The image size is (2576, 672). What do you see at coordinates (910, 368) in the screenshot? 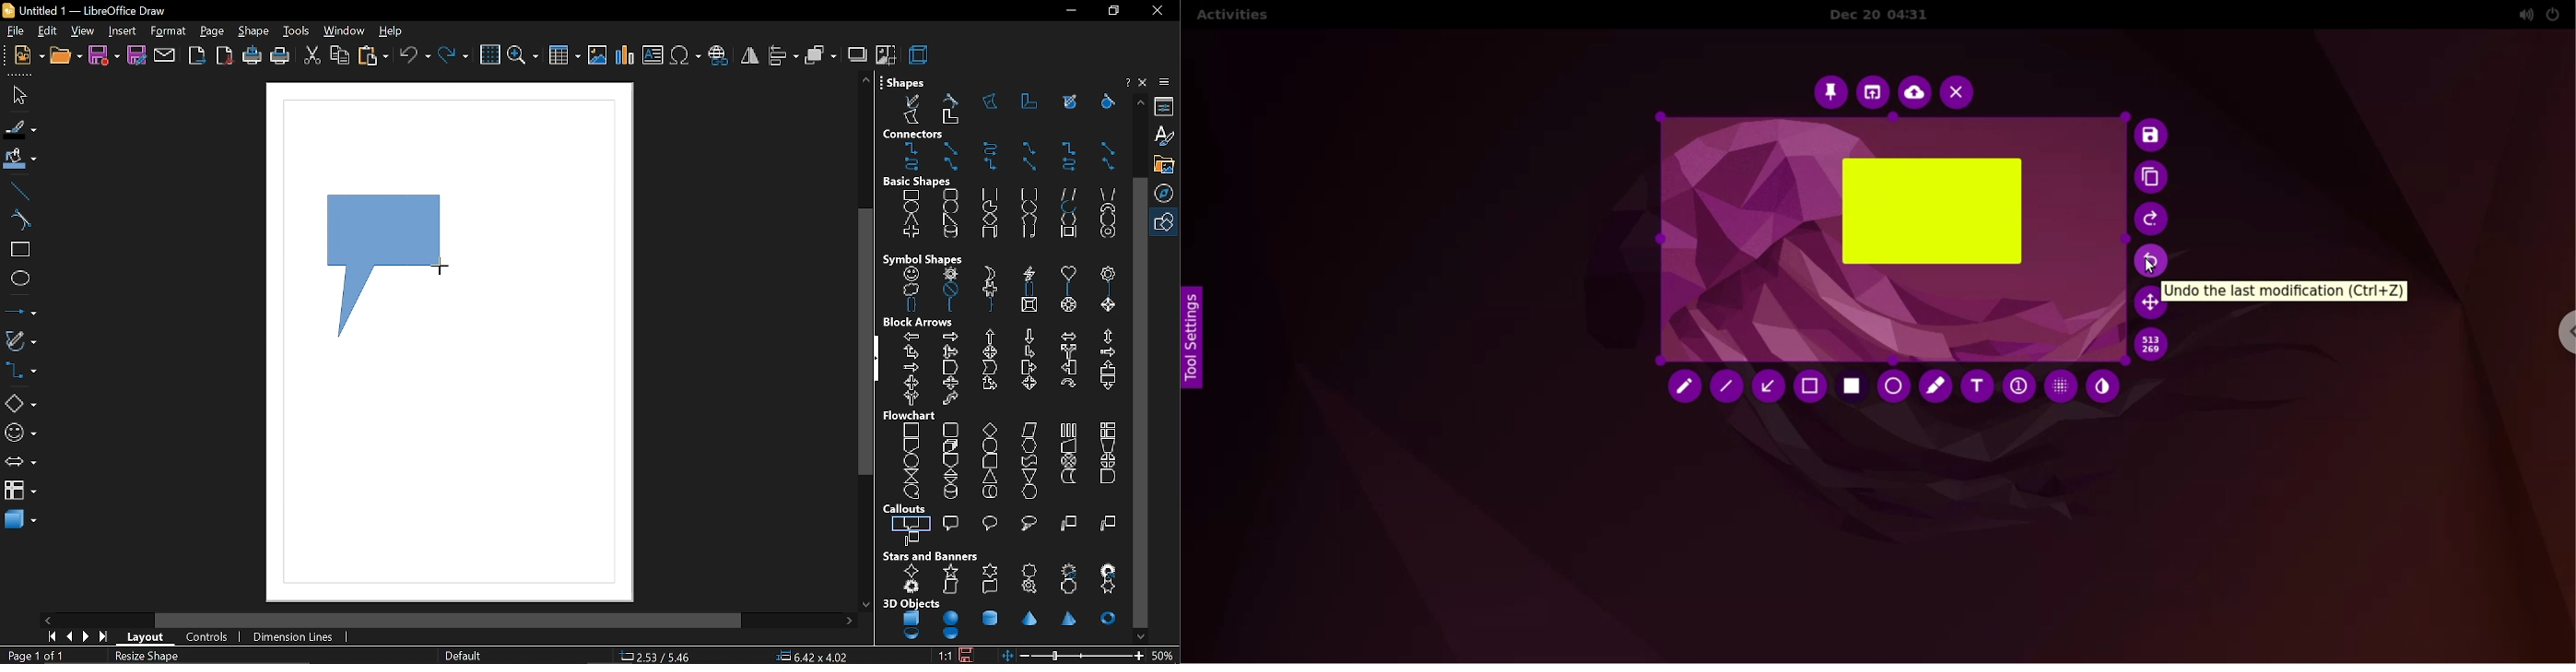
I see `notched right arrow` at bounding box center [910, 368].